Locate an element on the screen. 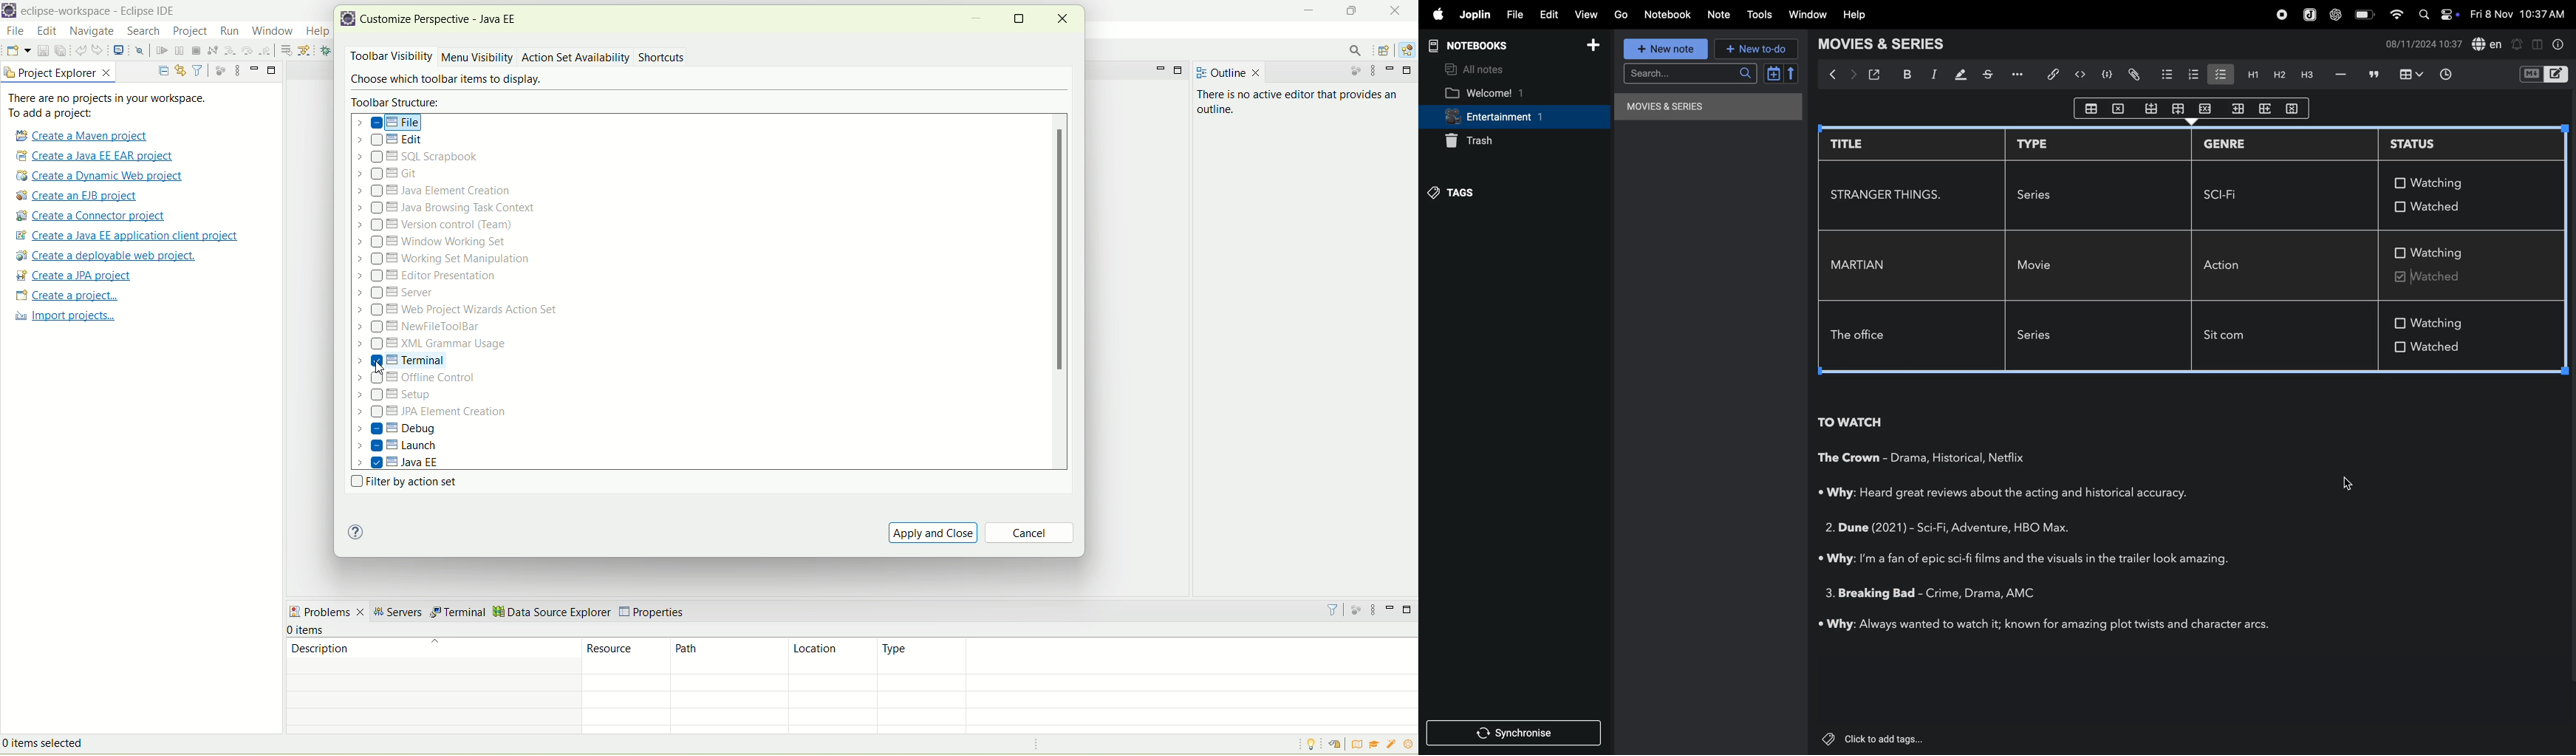 This screenshot has width=2576, height=756. backward is located at coordinates (1832, 77).